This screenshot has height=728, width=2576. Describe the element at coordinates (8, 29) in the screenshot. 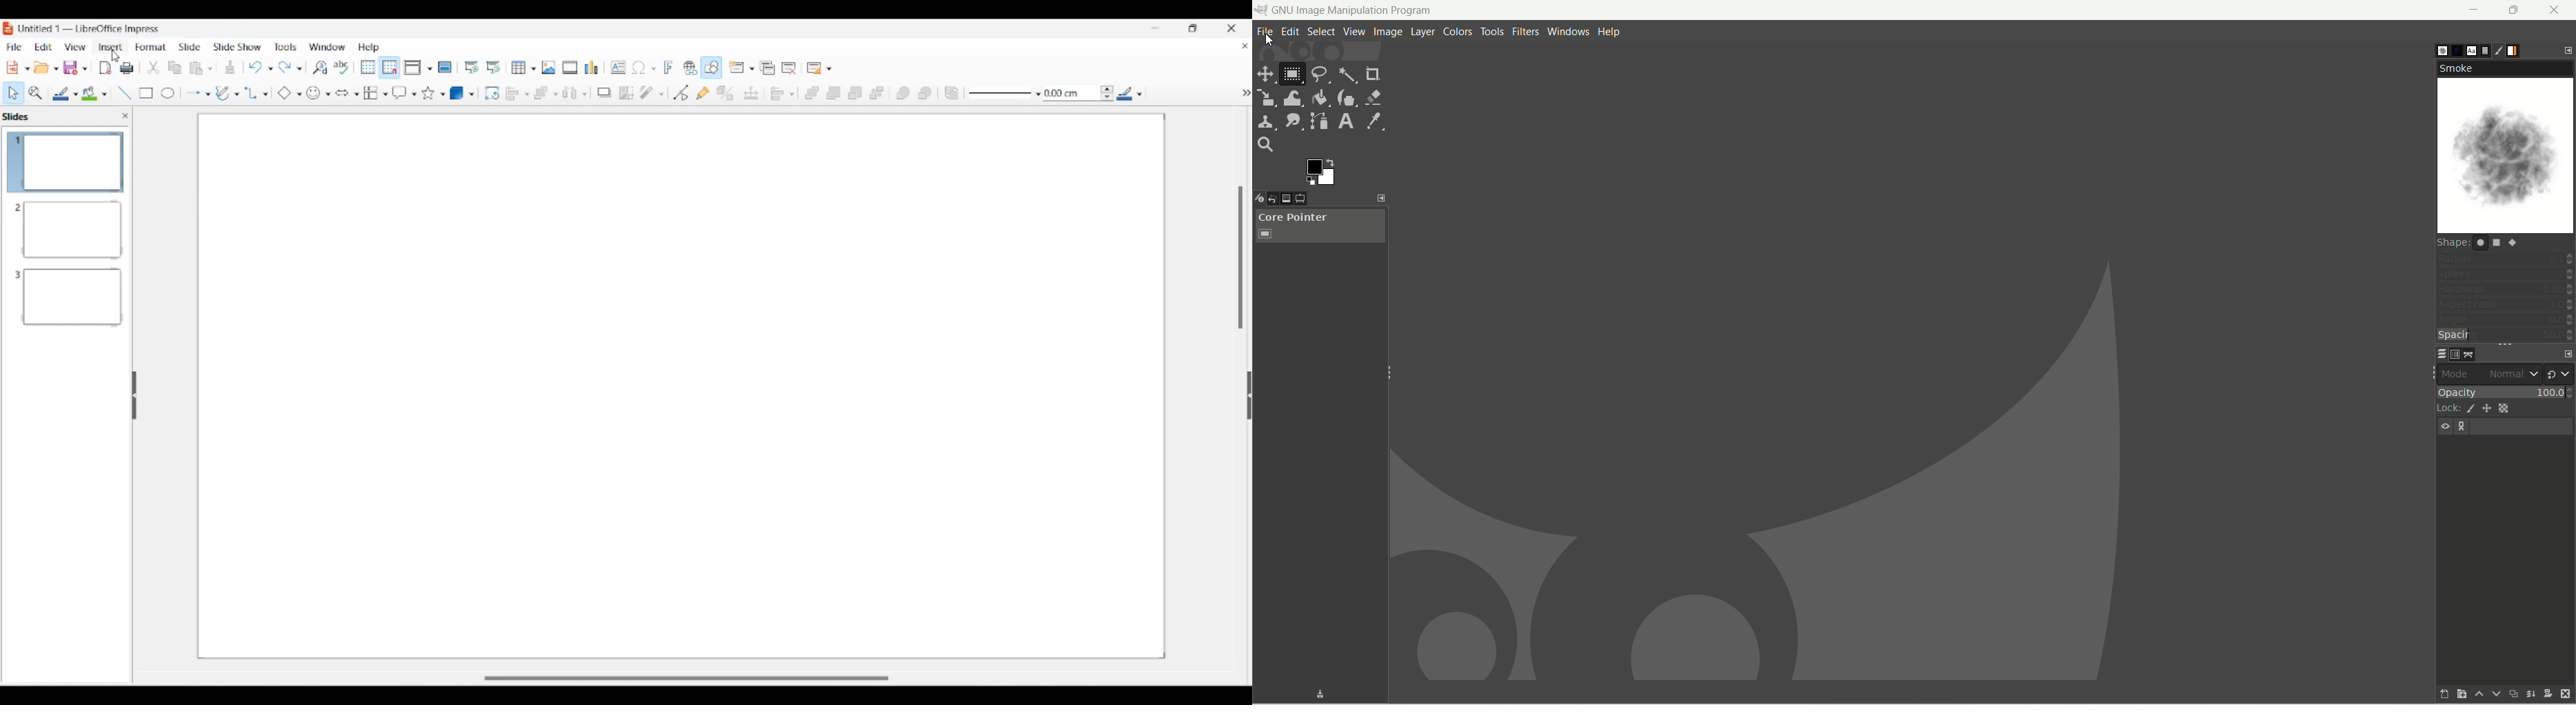

I see `Software logo` at that location.